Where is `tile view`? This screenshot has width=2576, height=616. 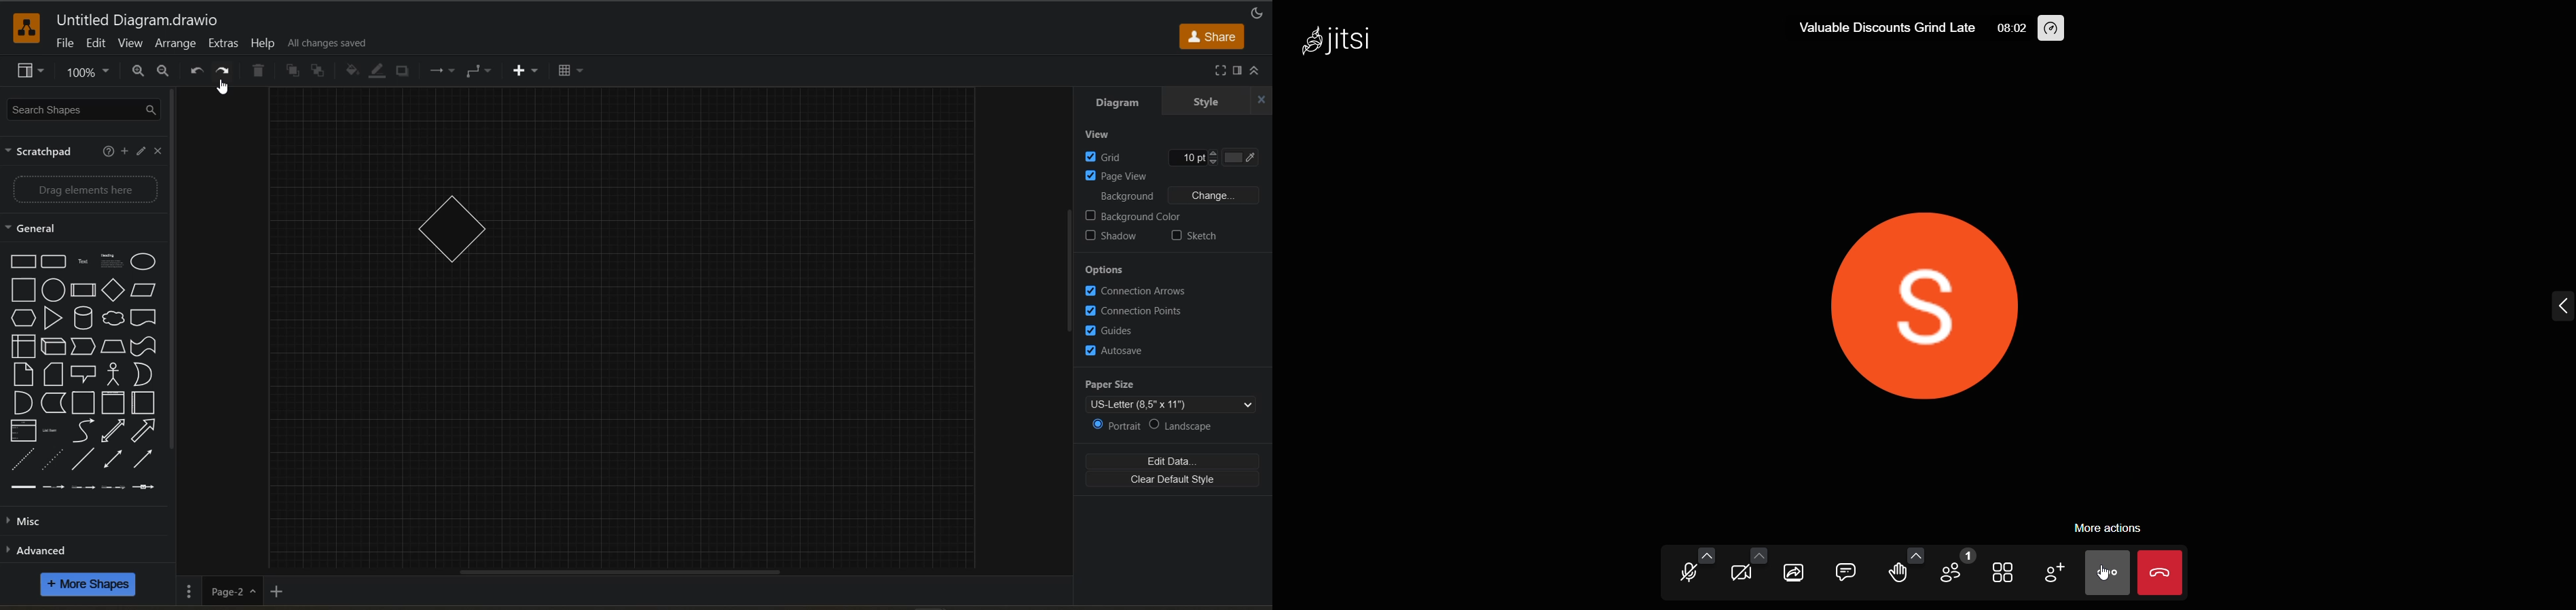
tile view is located at coordinates (2002, 573).